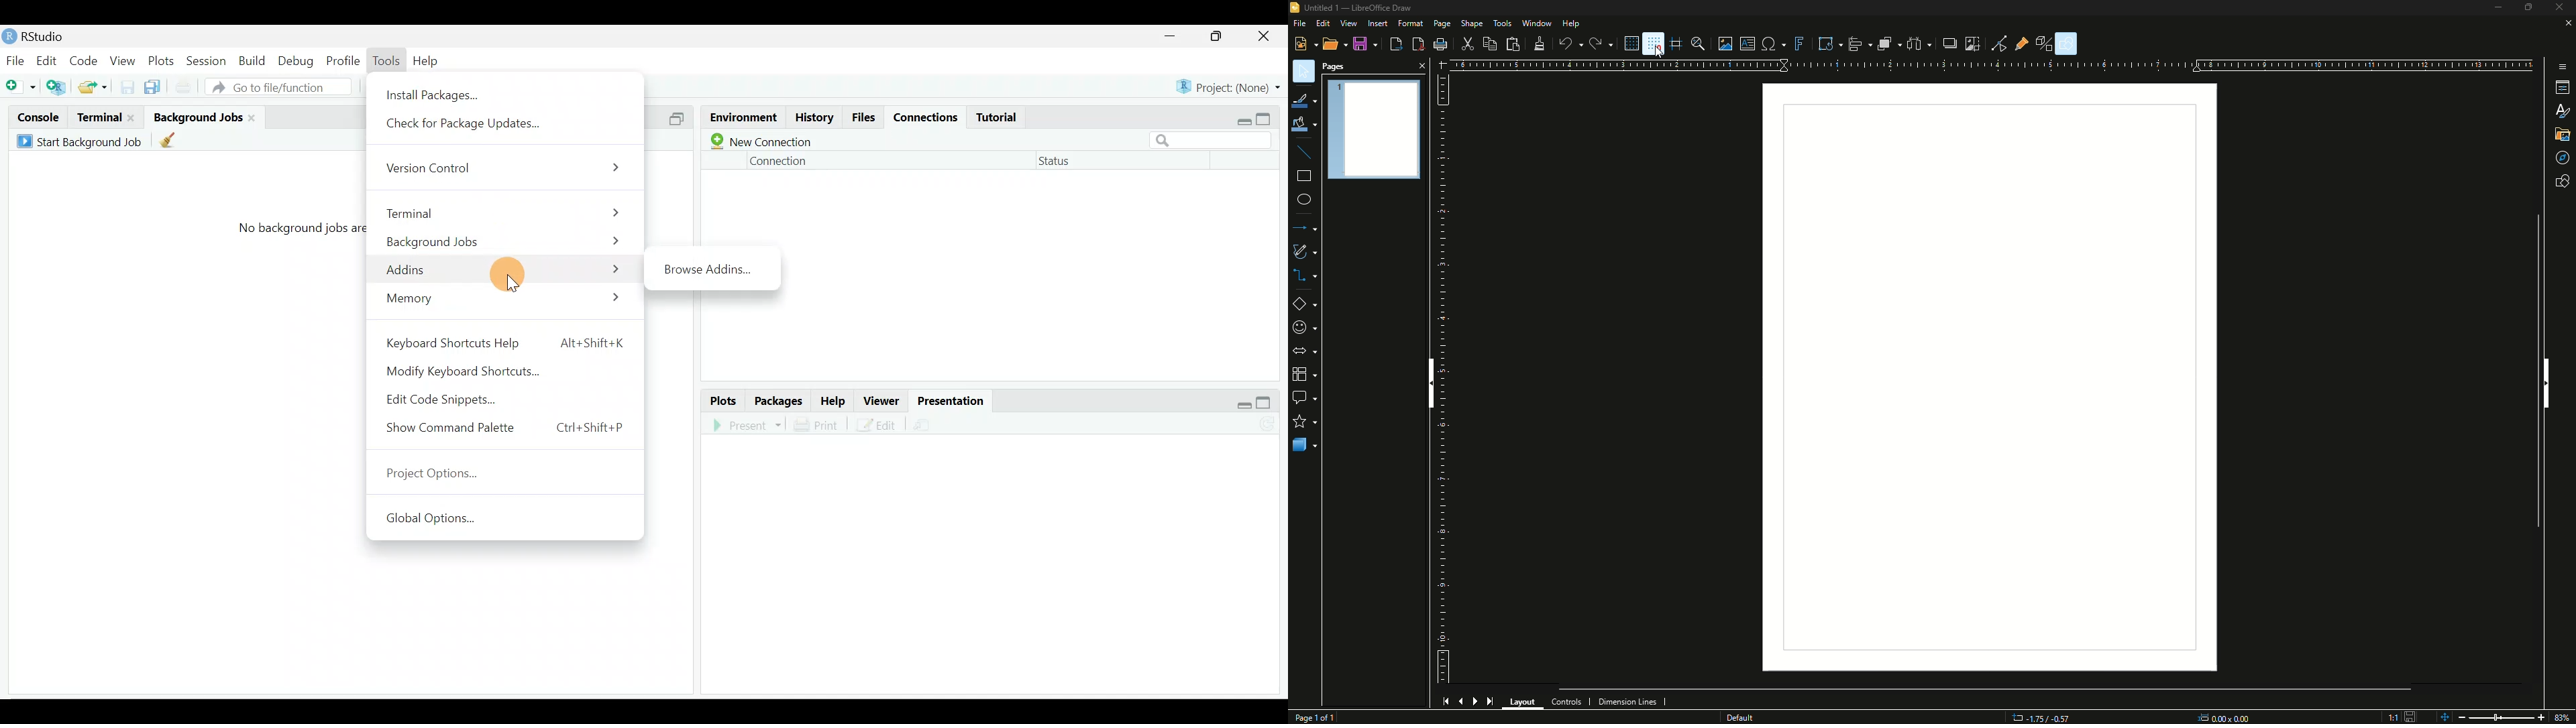  What do you see at coordinates (1536, 23) in the screenshot?
I see `Window` at bounding box center [1536, 23].